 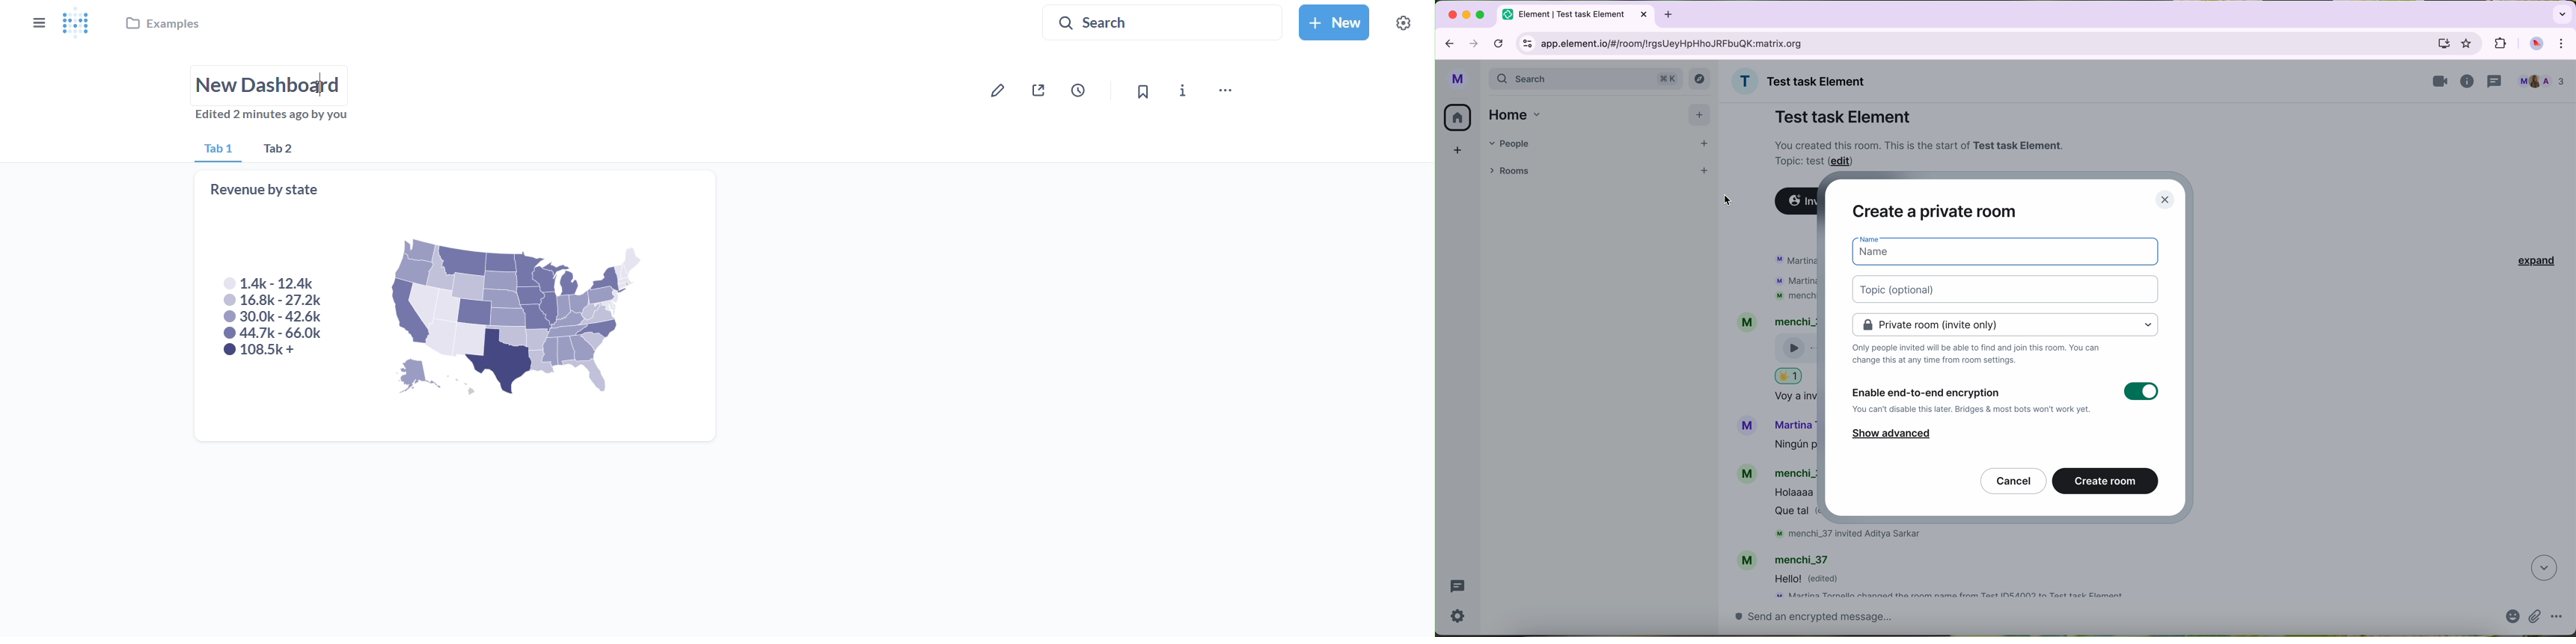 What do you see at coordinates (1700, 80) in the screenshot?
I see `explore button` at bounding box center [1700, 80].